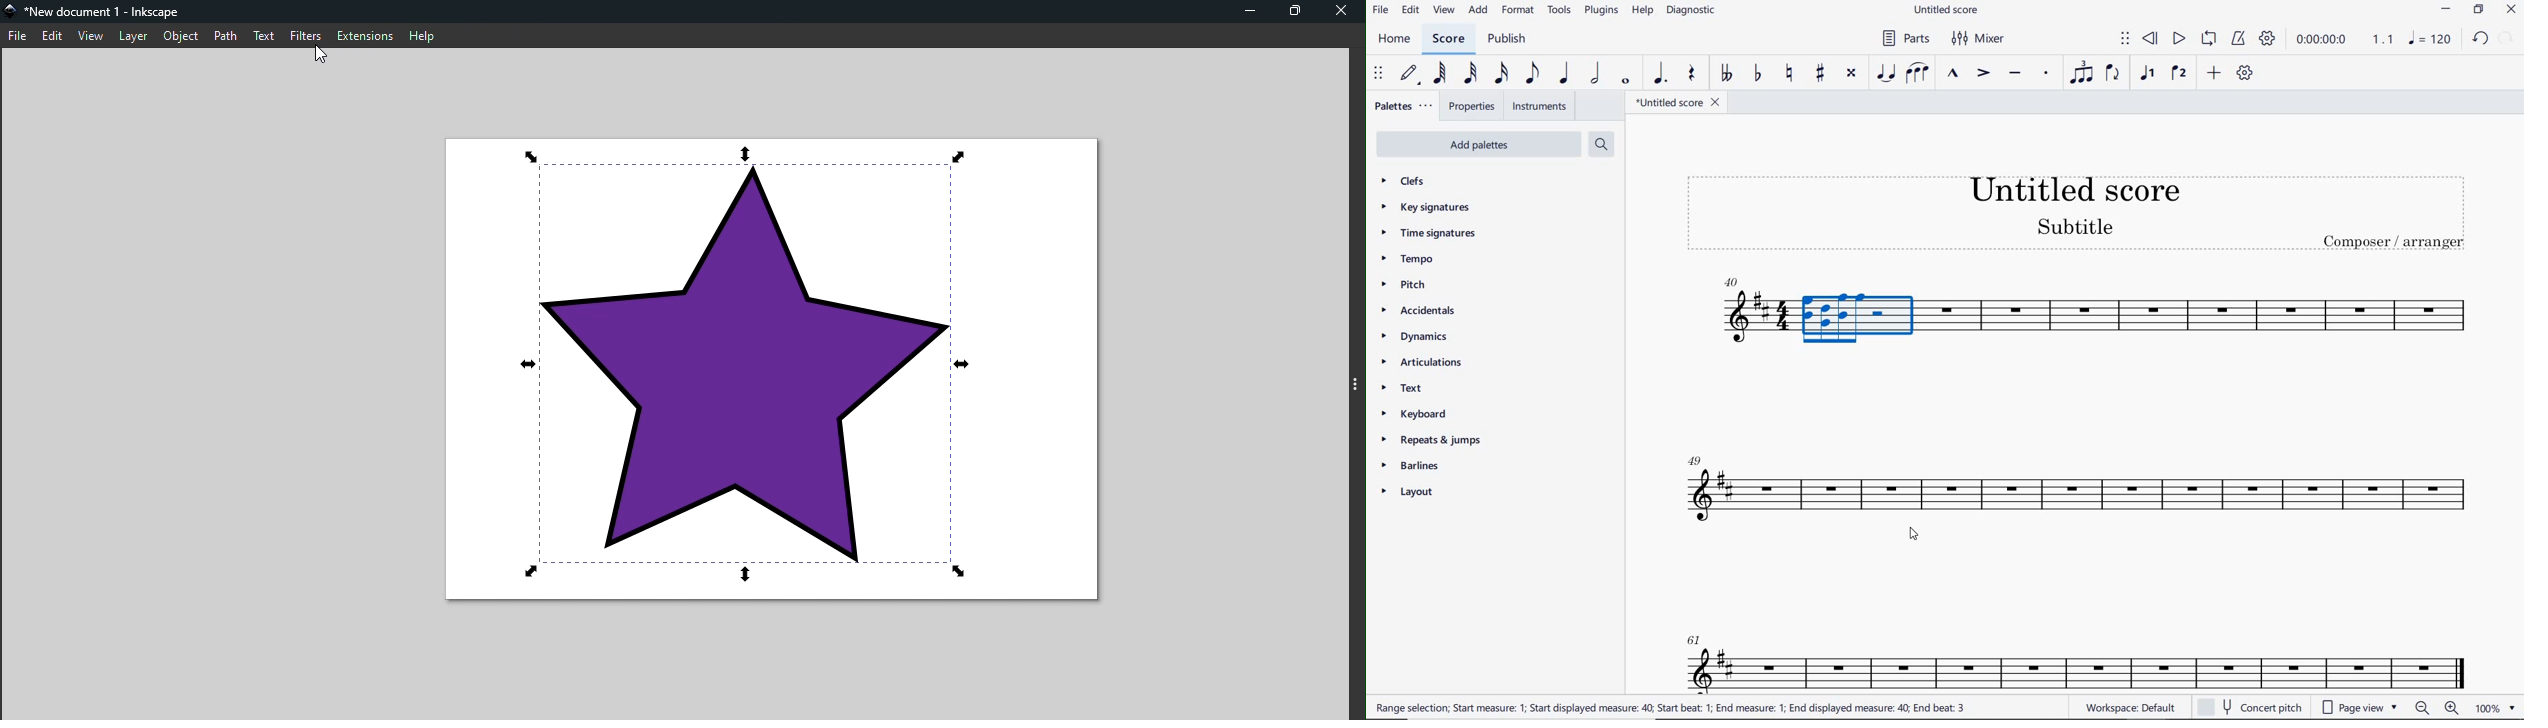 The height and width of the screenshot is (728, 2548). Describe the element at coordinates (768, 373) in the screenshot. I see `Canvas` at that location.